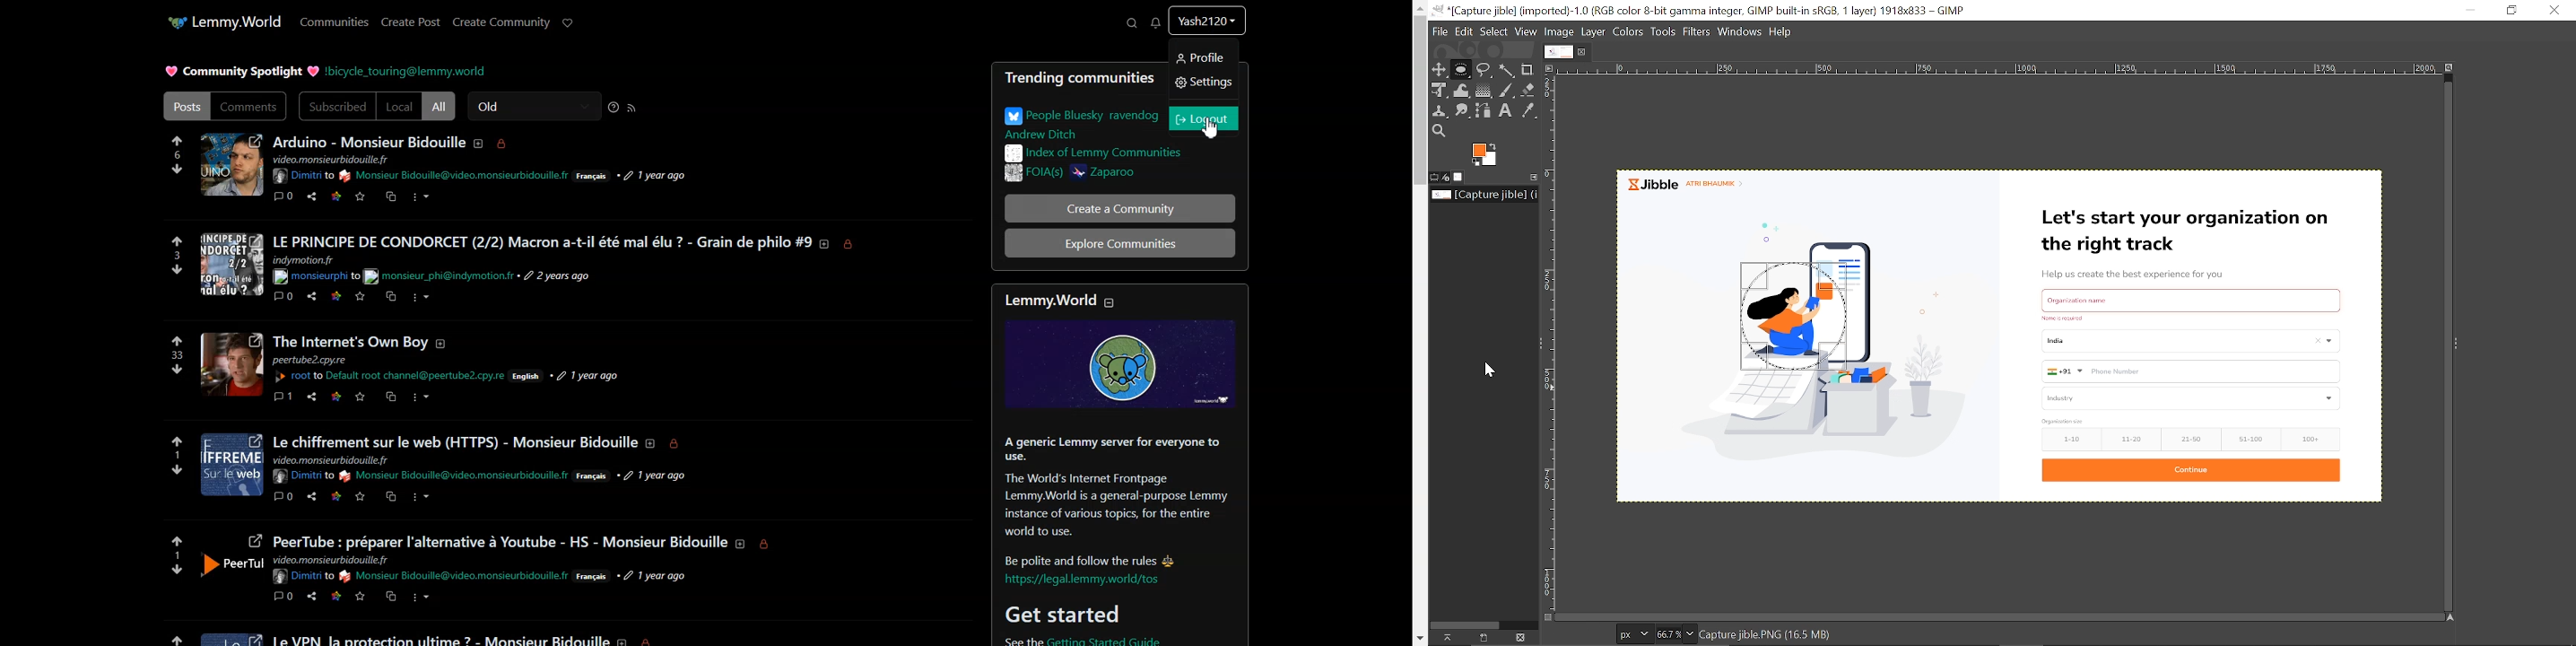  What do you see at coordinates (312, 196) in the screenshot?
I see `Share` at bounding box center [312, 196].